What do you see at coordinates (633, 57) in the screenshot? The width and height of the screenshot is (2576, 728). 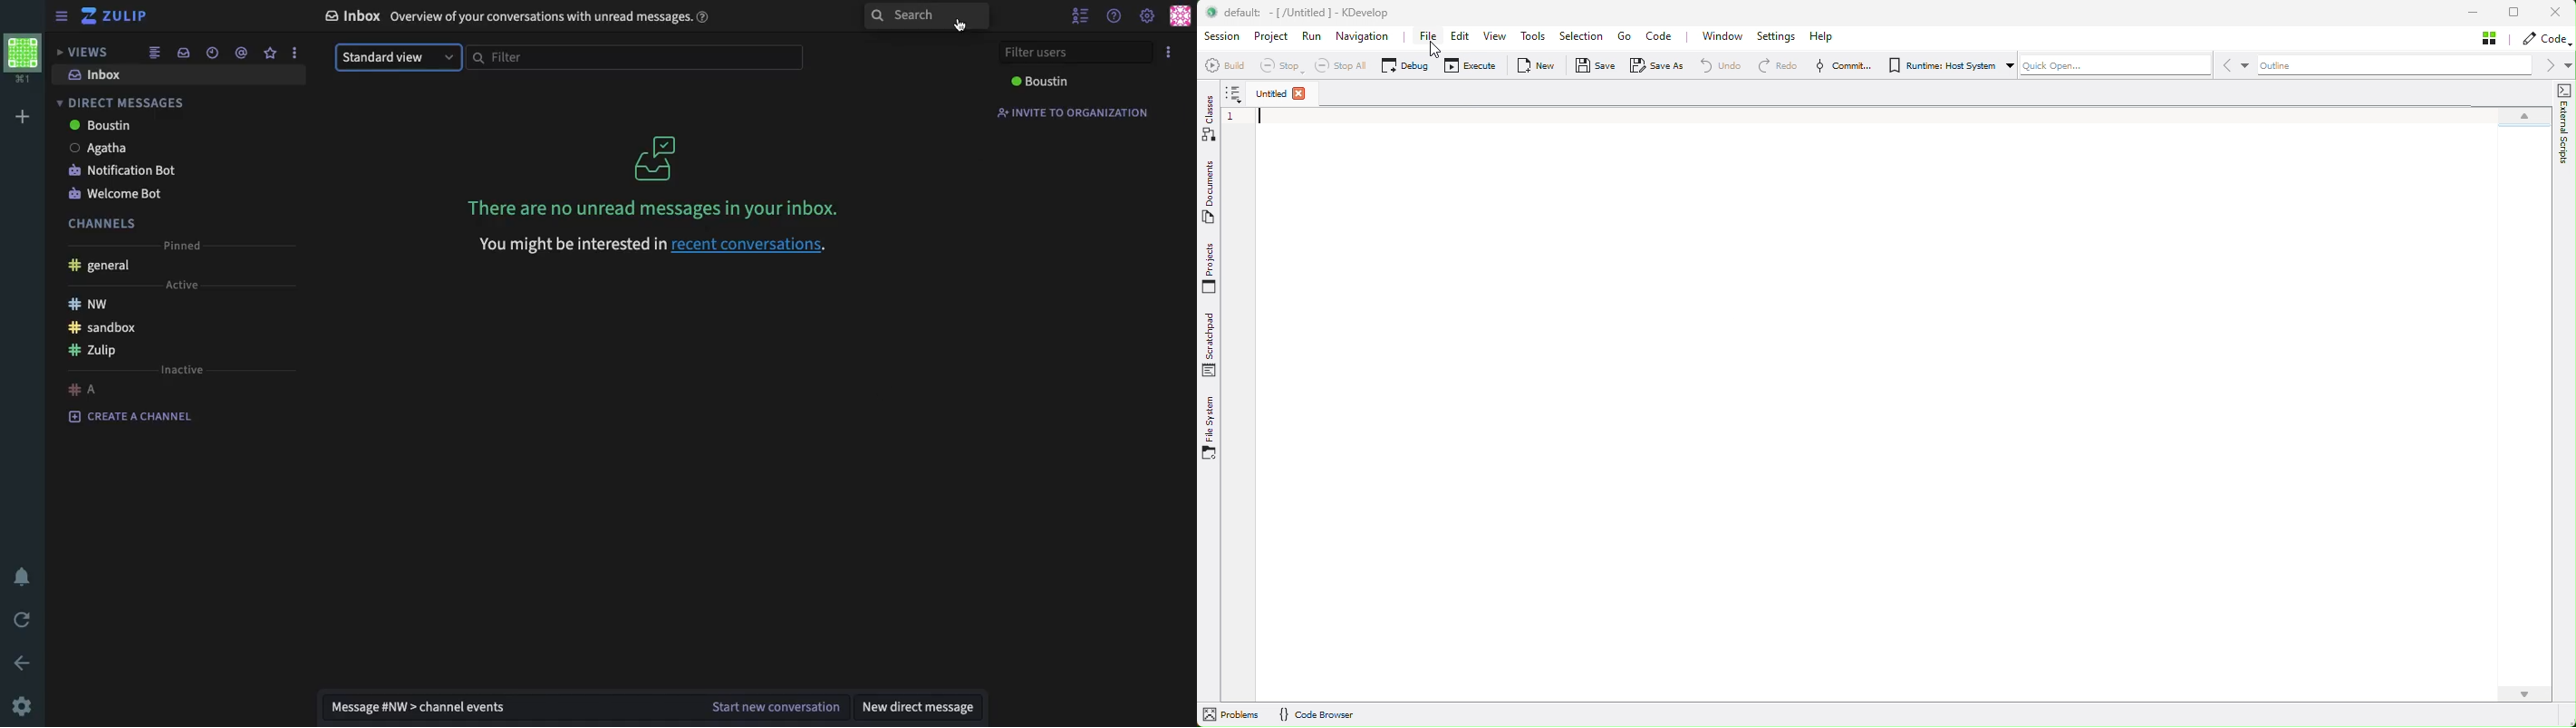 I see `filter` at bounding box center [633, 57].